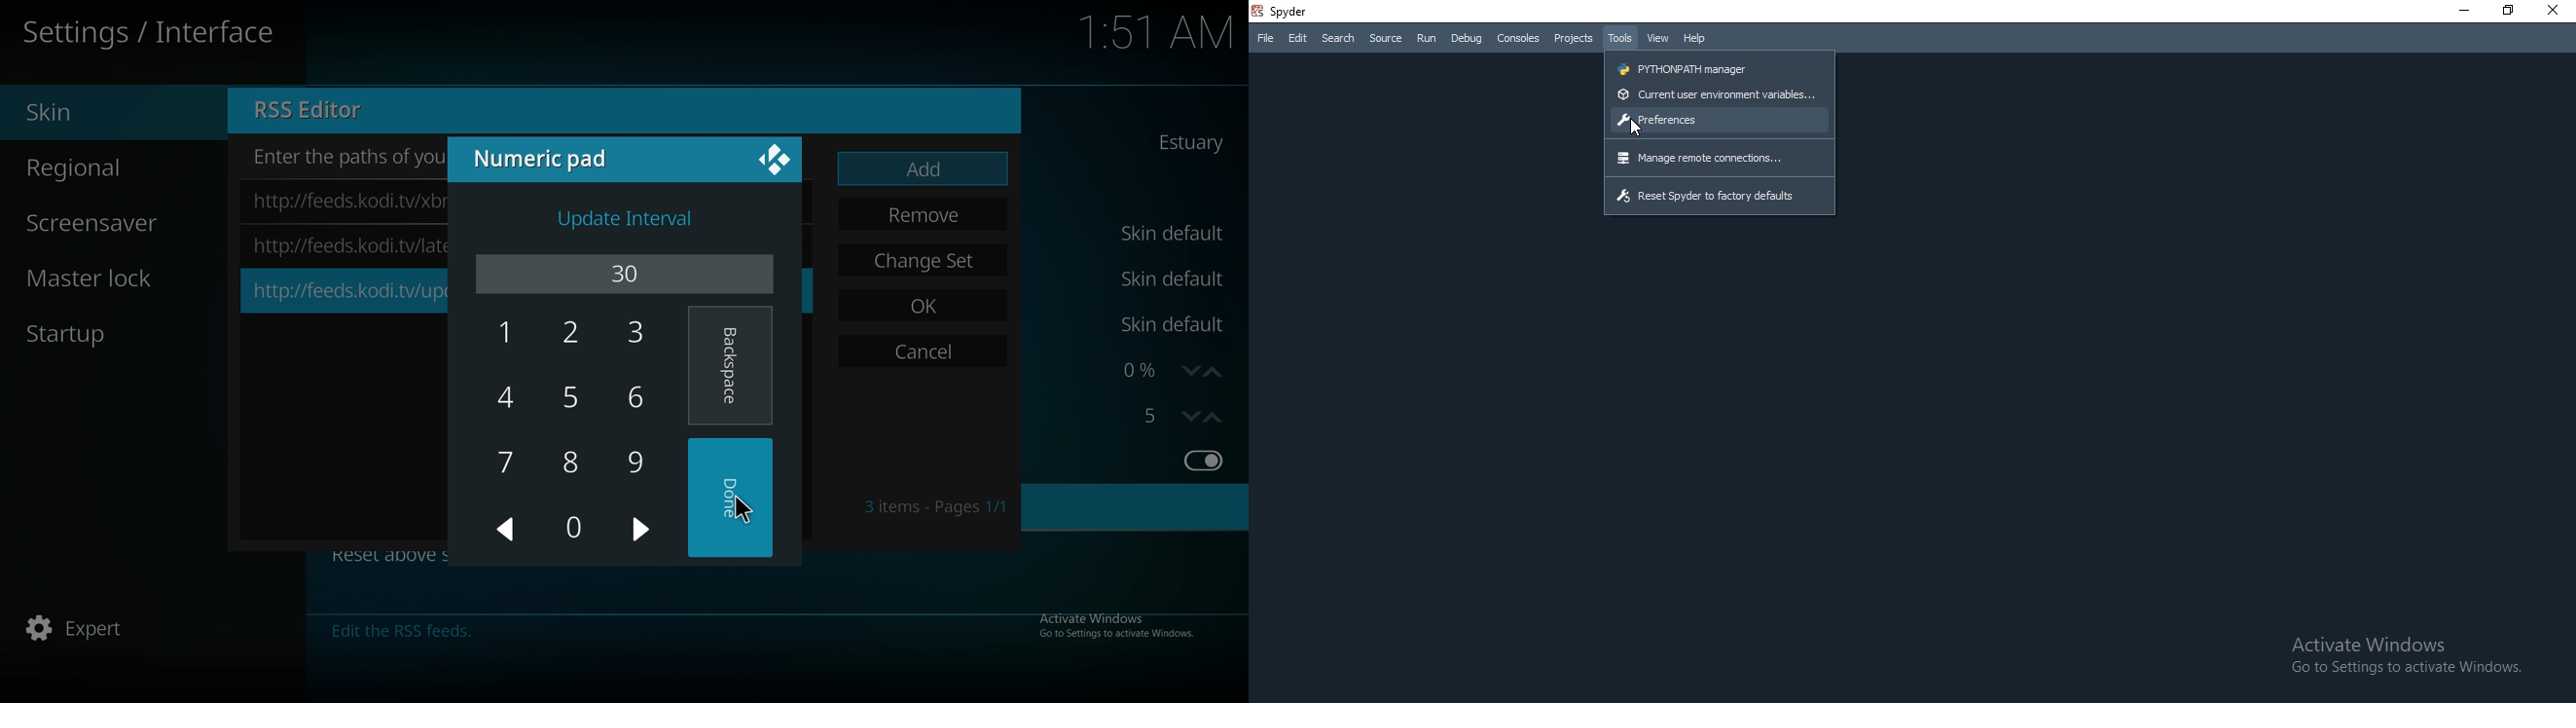 This screenshot has height=728, width=2576. Describe the element at coordinates (2408, 656) in the screenshot. I see `Activate Windows
Go to Settings to activate Windows.` at that location.